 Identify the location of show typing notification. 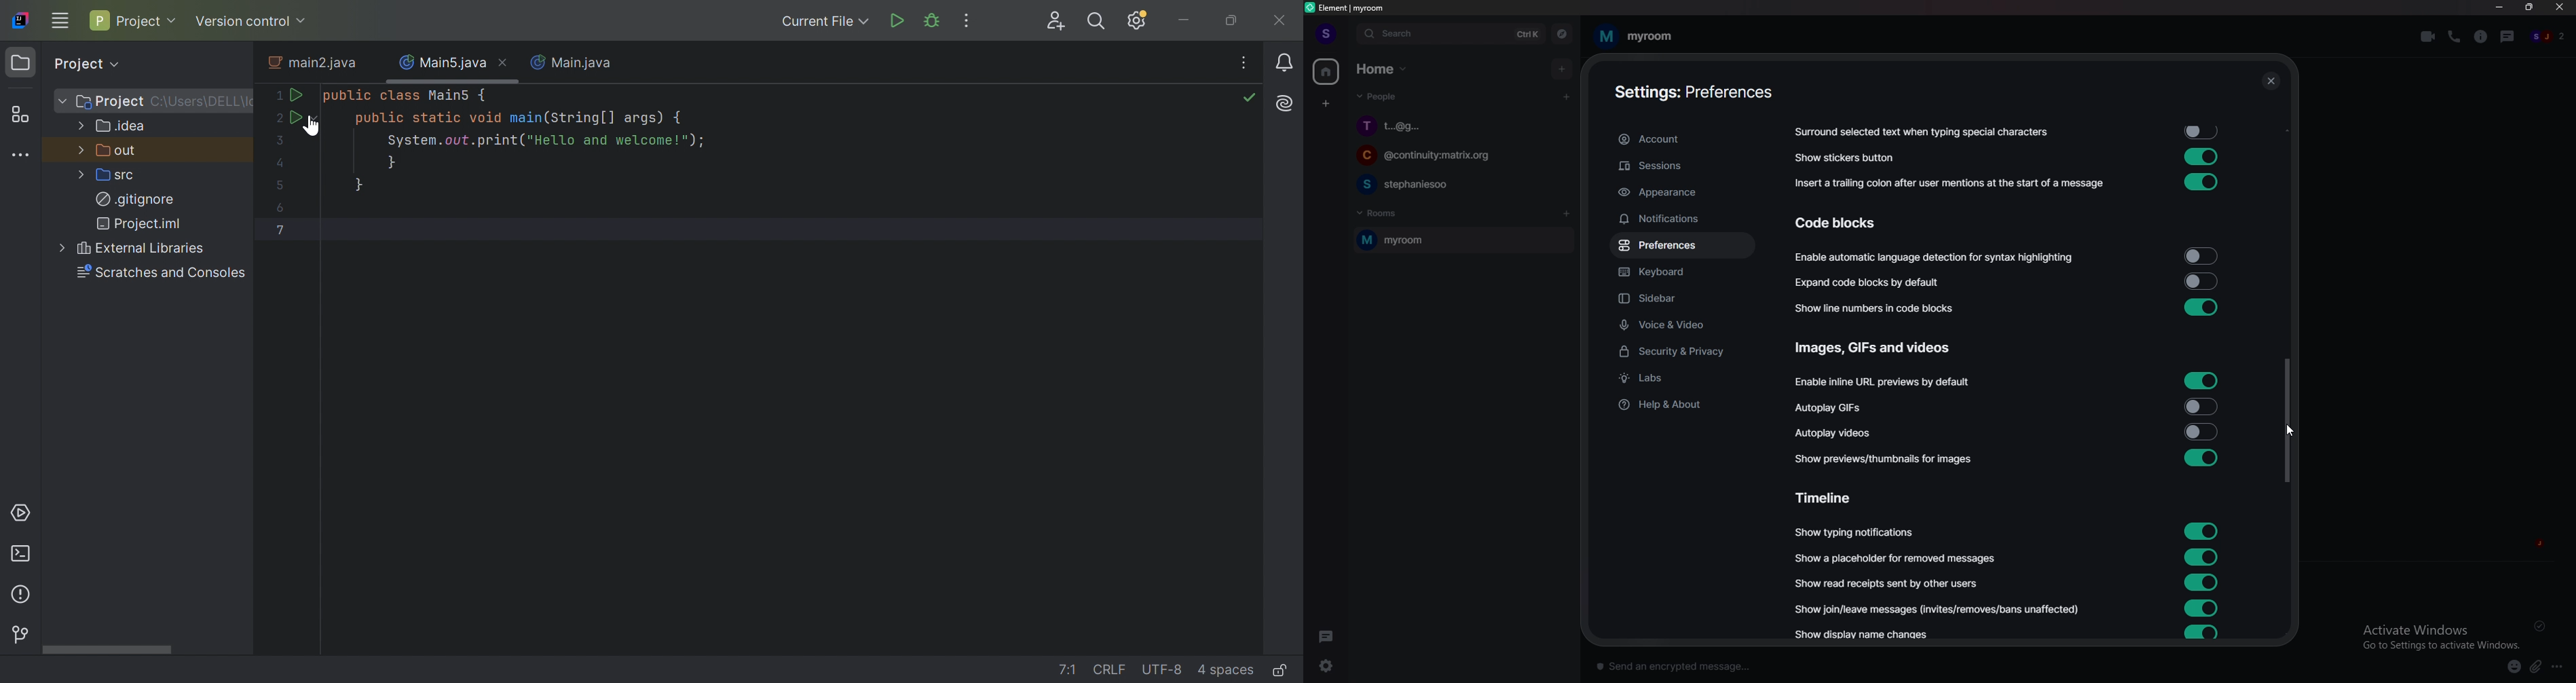
(1856, 532).